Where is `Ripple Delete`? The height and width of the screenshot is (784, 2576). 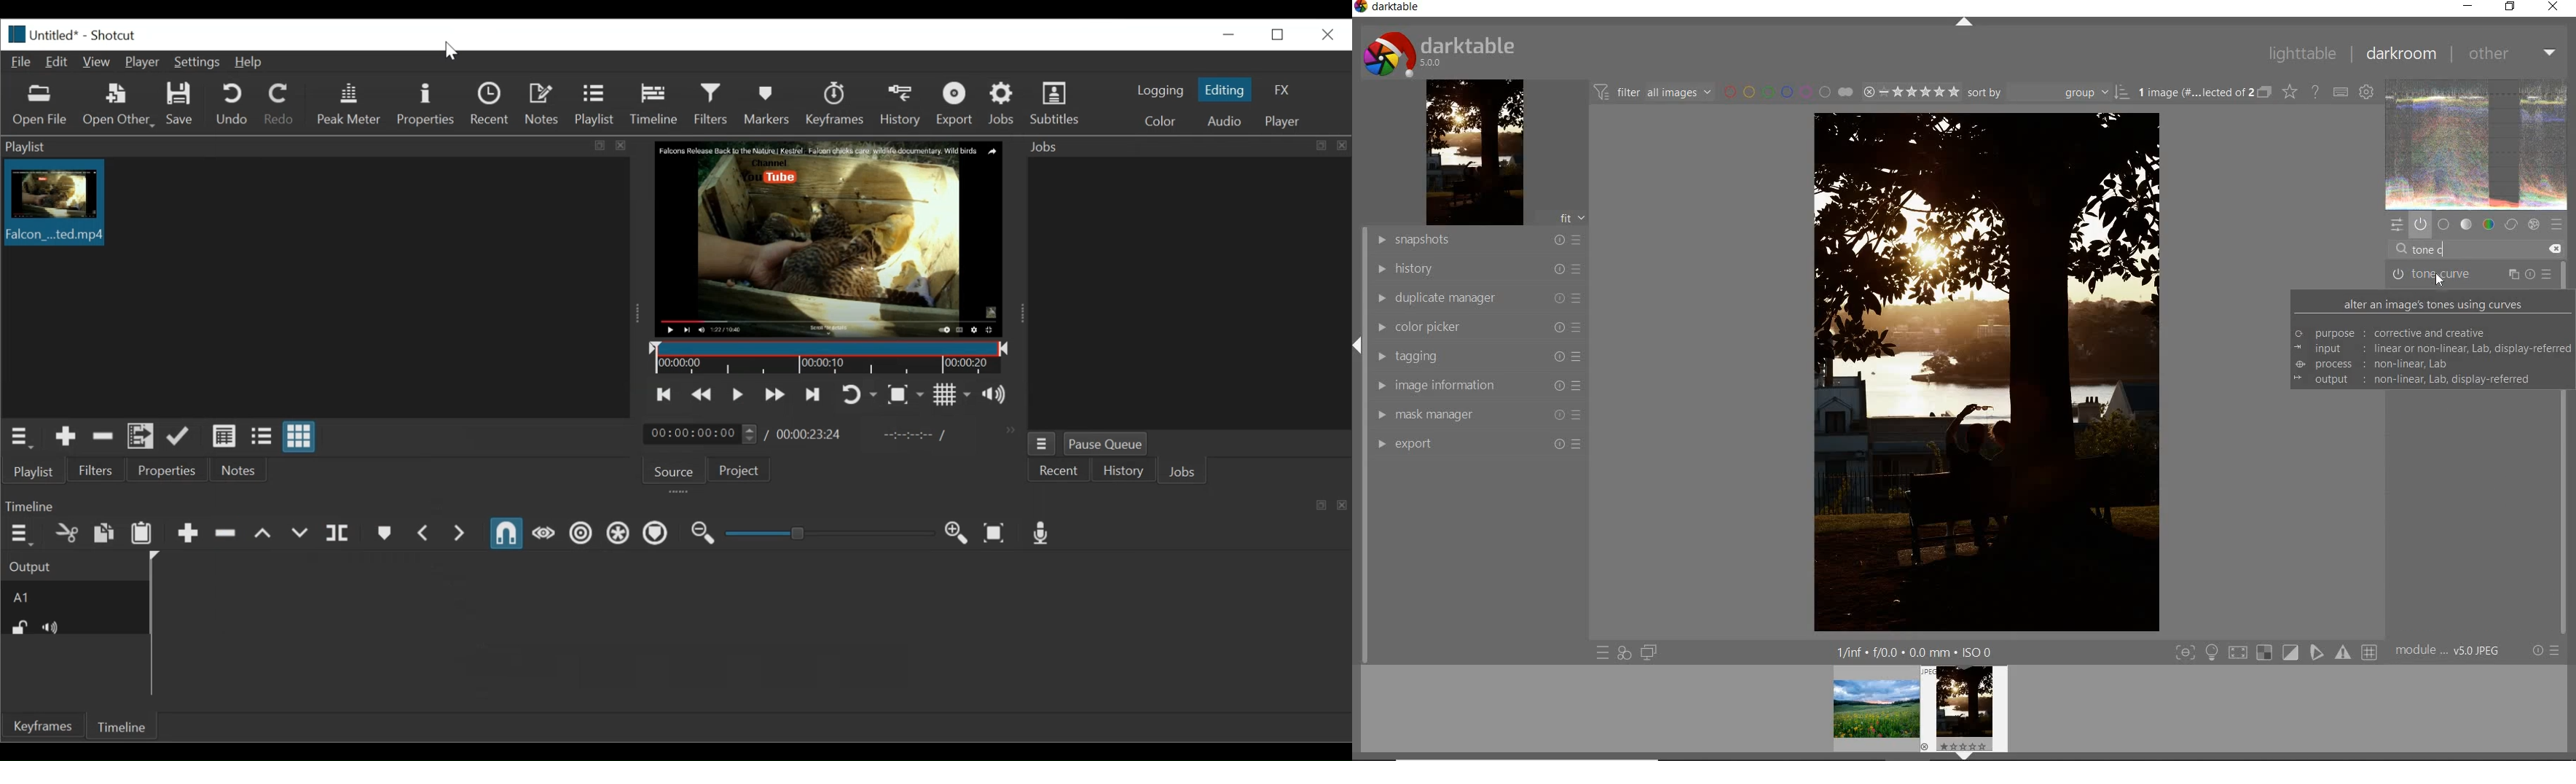 Ripple Delete is located at coordinates (226, 536).